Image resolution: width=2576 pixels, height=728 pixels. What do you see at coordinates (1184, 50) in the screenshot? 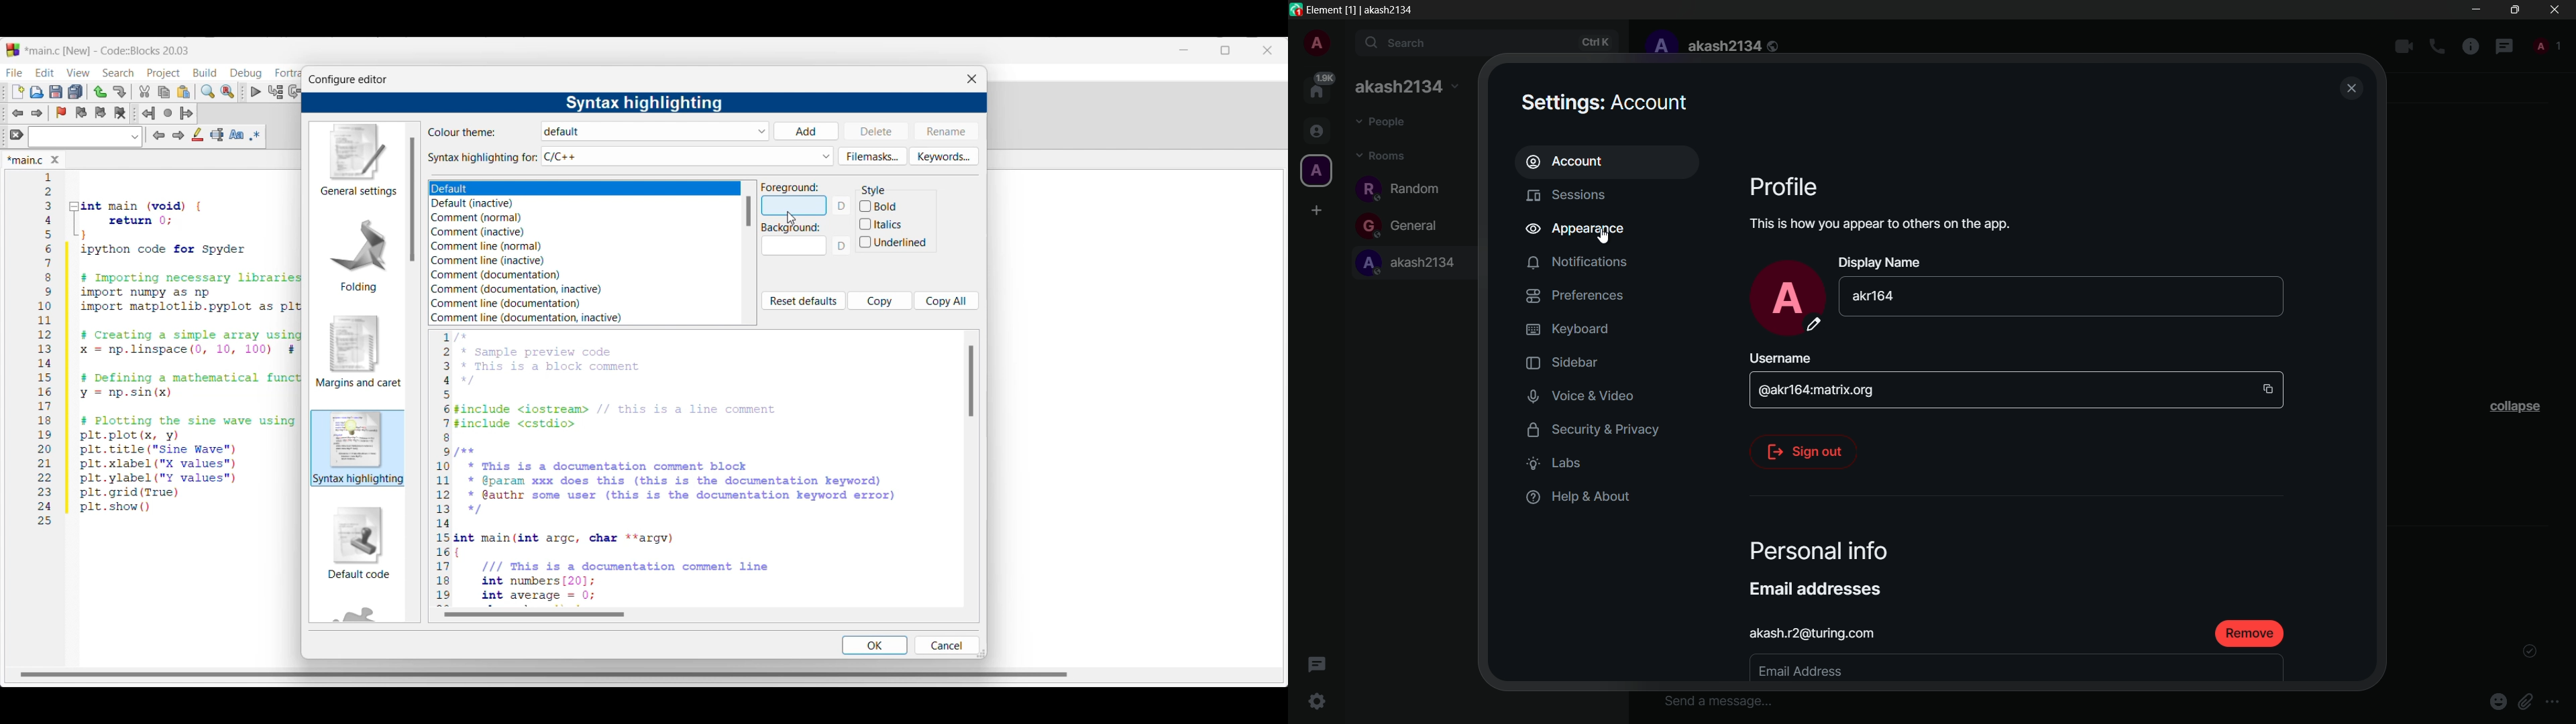
I see `Minimize ` at bounding box center [1184, 50].